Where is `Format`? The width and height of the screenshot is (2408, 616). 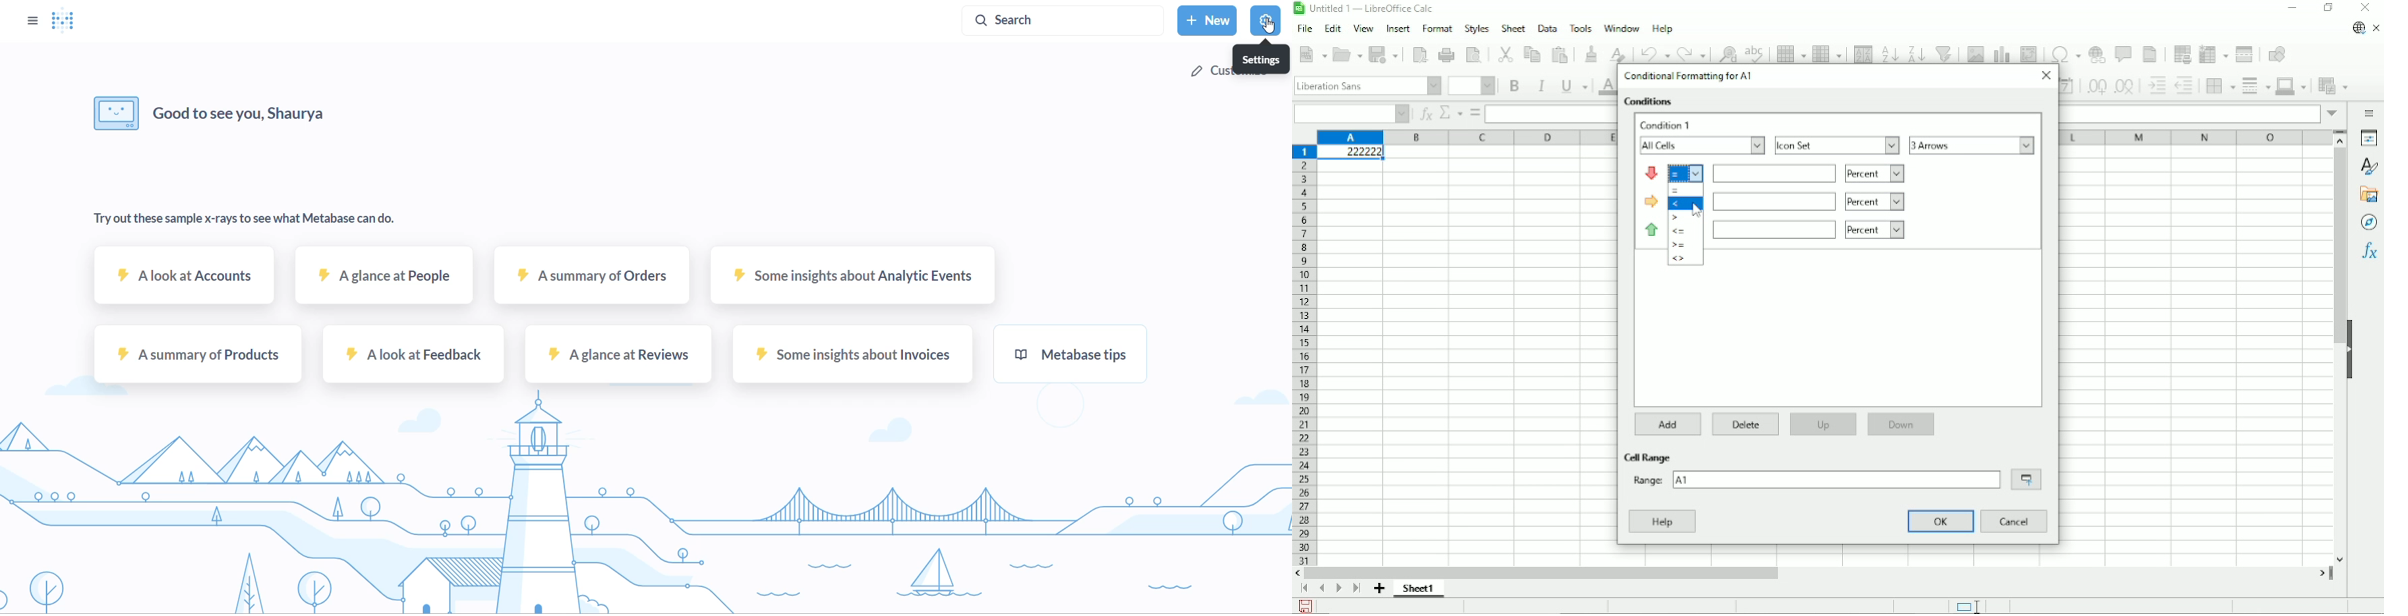
Format is located at coordinates (1437, 29).